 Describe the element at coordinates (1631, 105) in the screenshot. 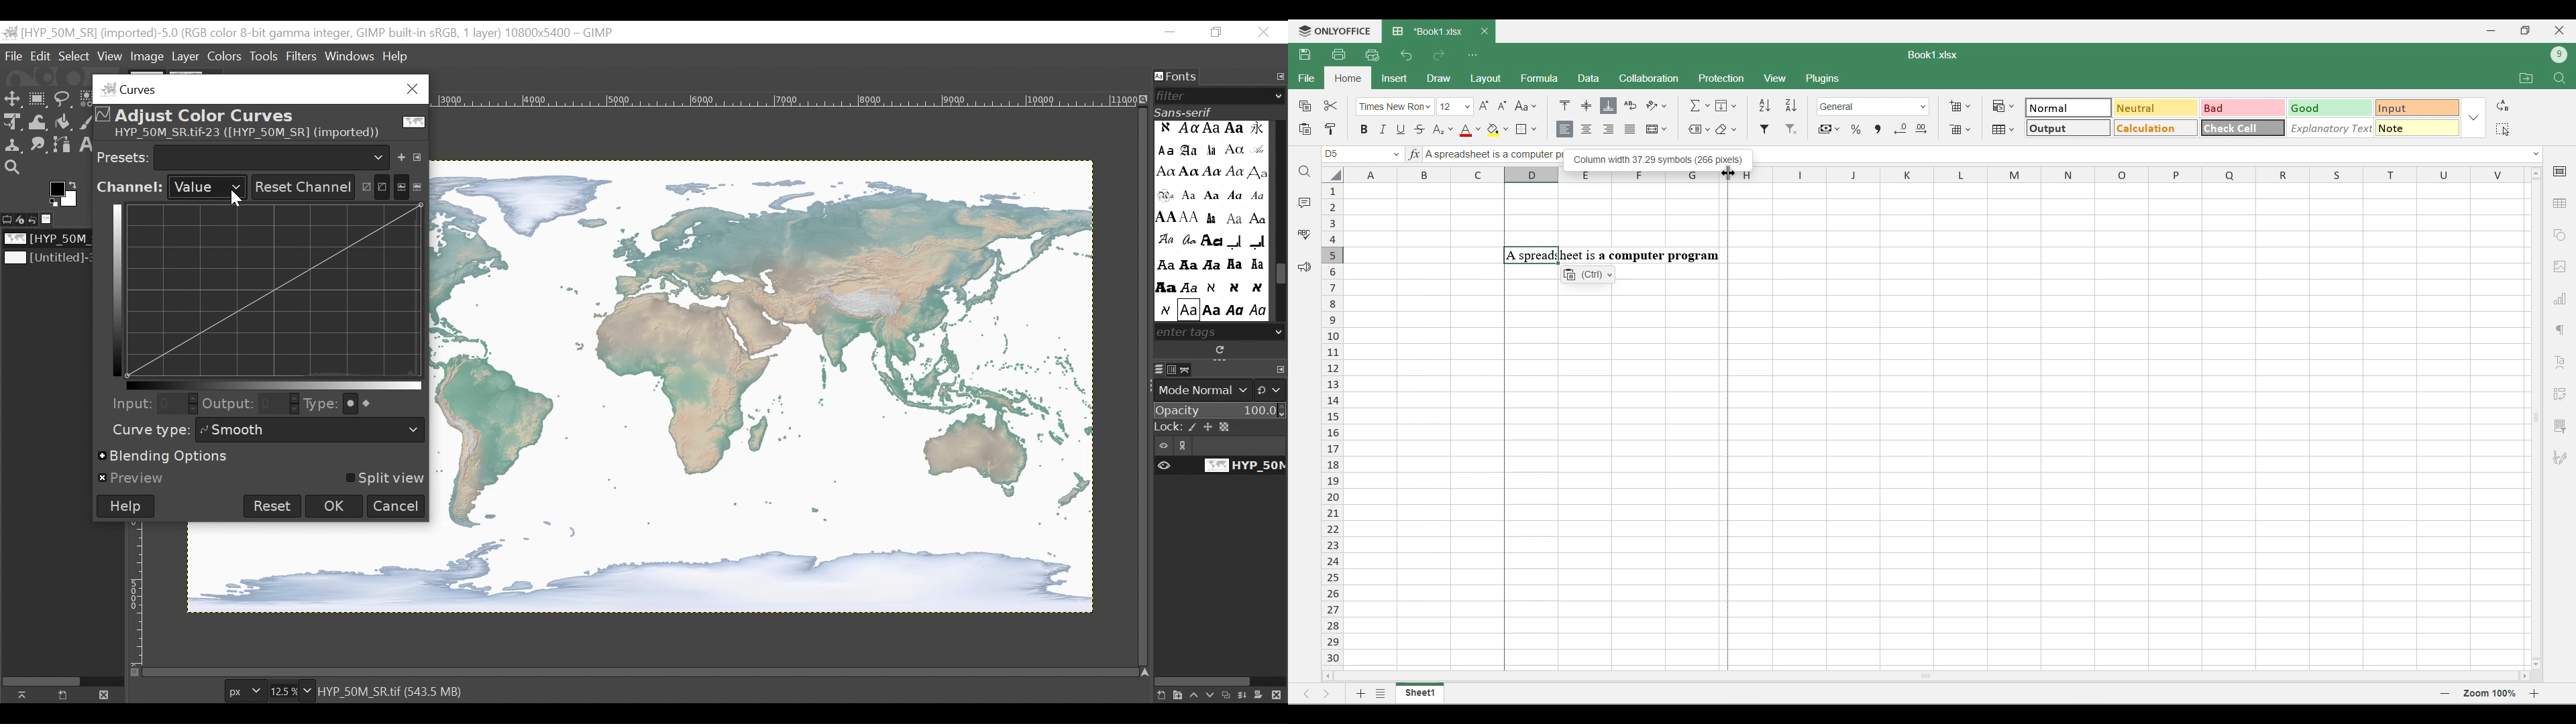

I see `Wrap text` at that location.